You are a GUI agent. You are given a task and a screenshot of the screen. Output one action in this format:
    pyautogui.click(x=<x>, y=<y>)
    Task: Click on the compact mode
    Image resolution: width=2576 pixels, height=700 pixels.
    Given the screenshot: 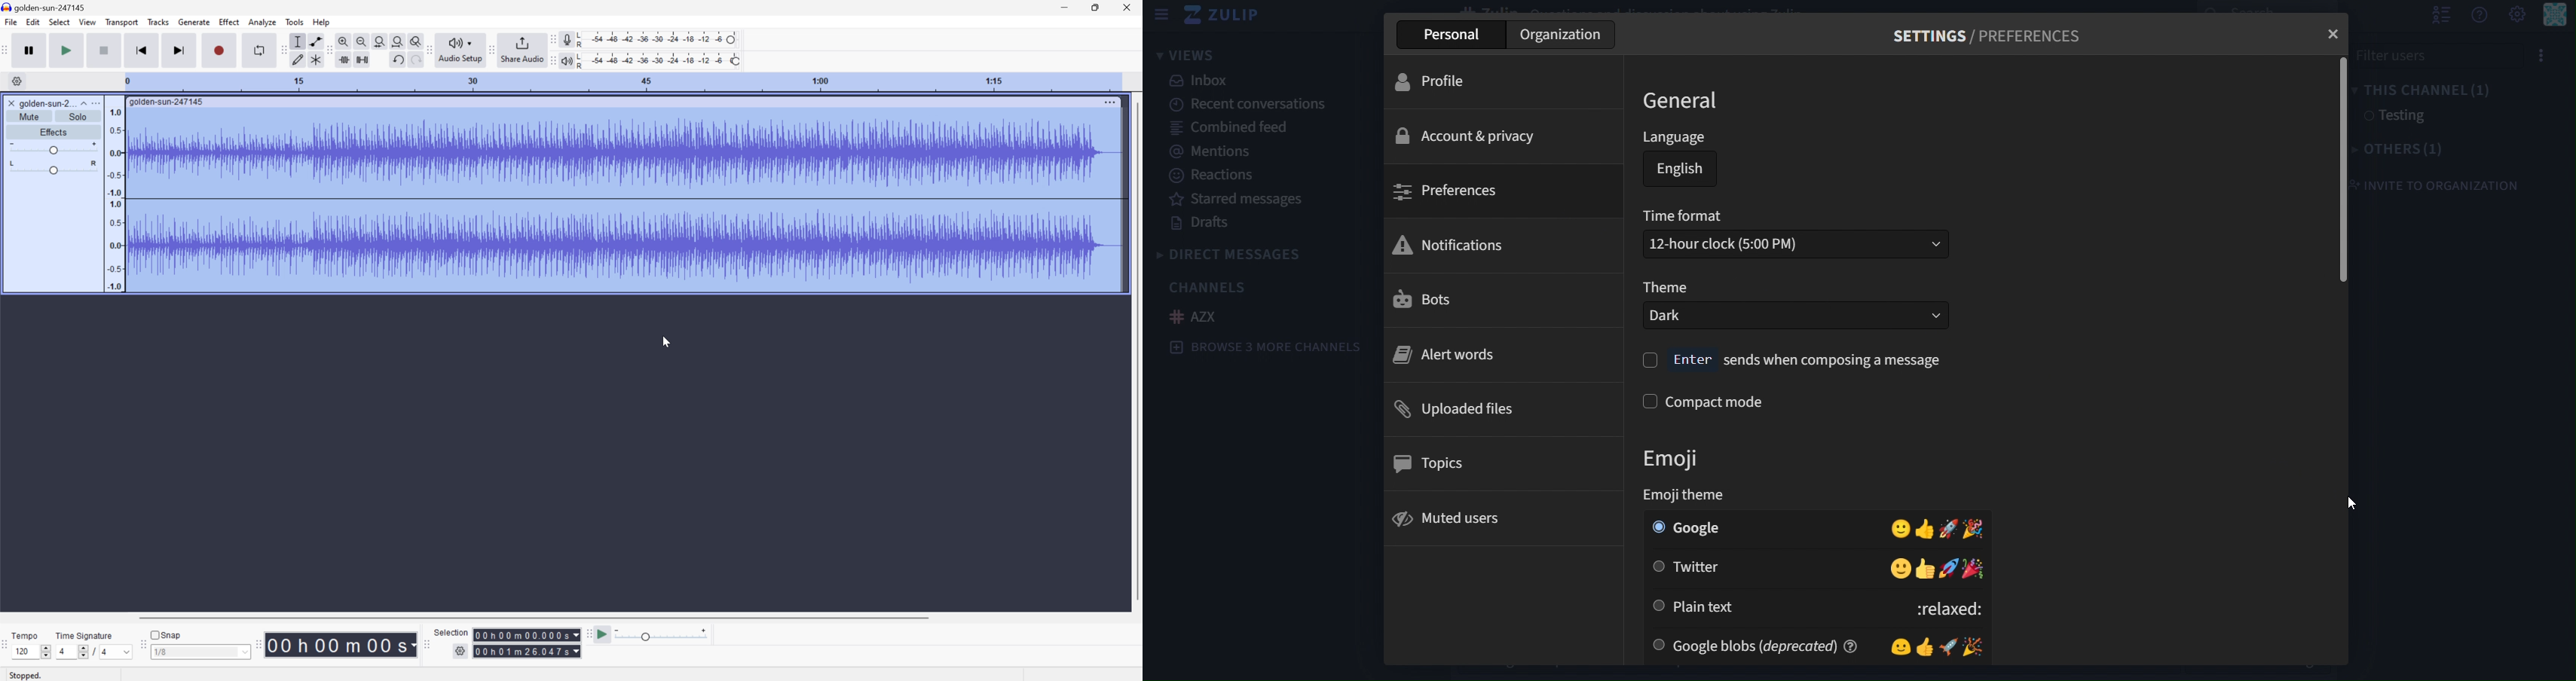 What is the action you would take?
    pyautogui.click(x=1720, y=399)
    